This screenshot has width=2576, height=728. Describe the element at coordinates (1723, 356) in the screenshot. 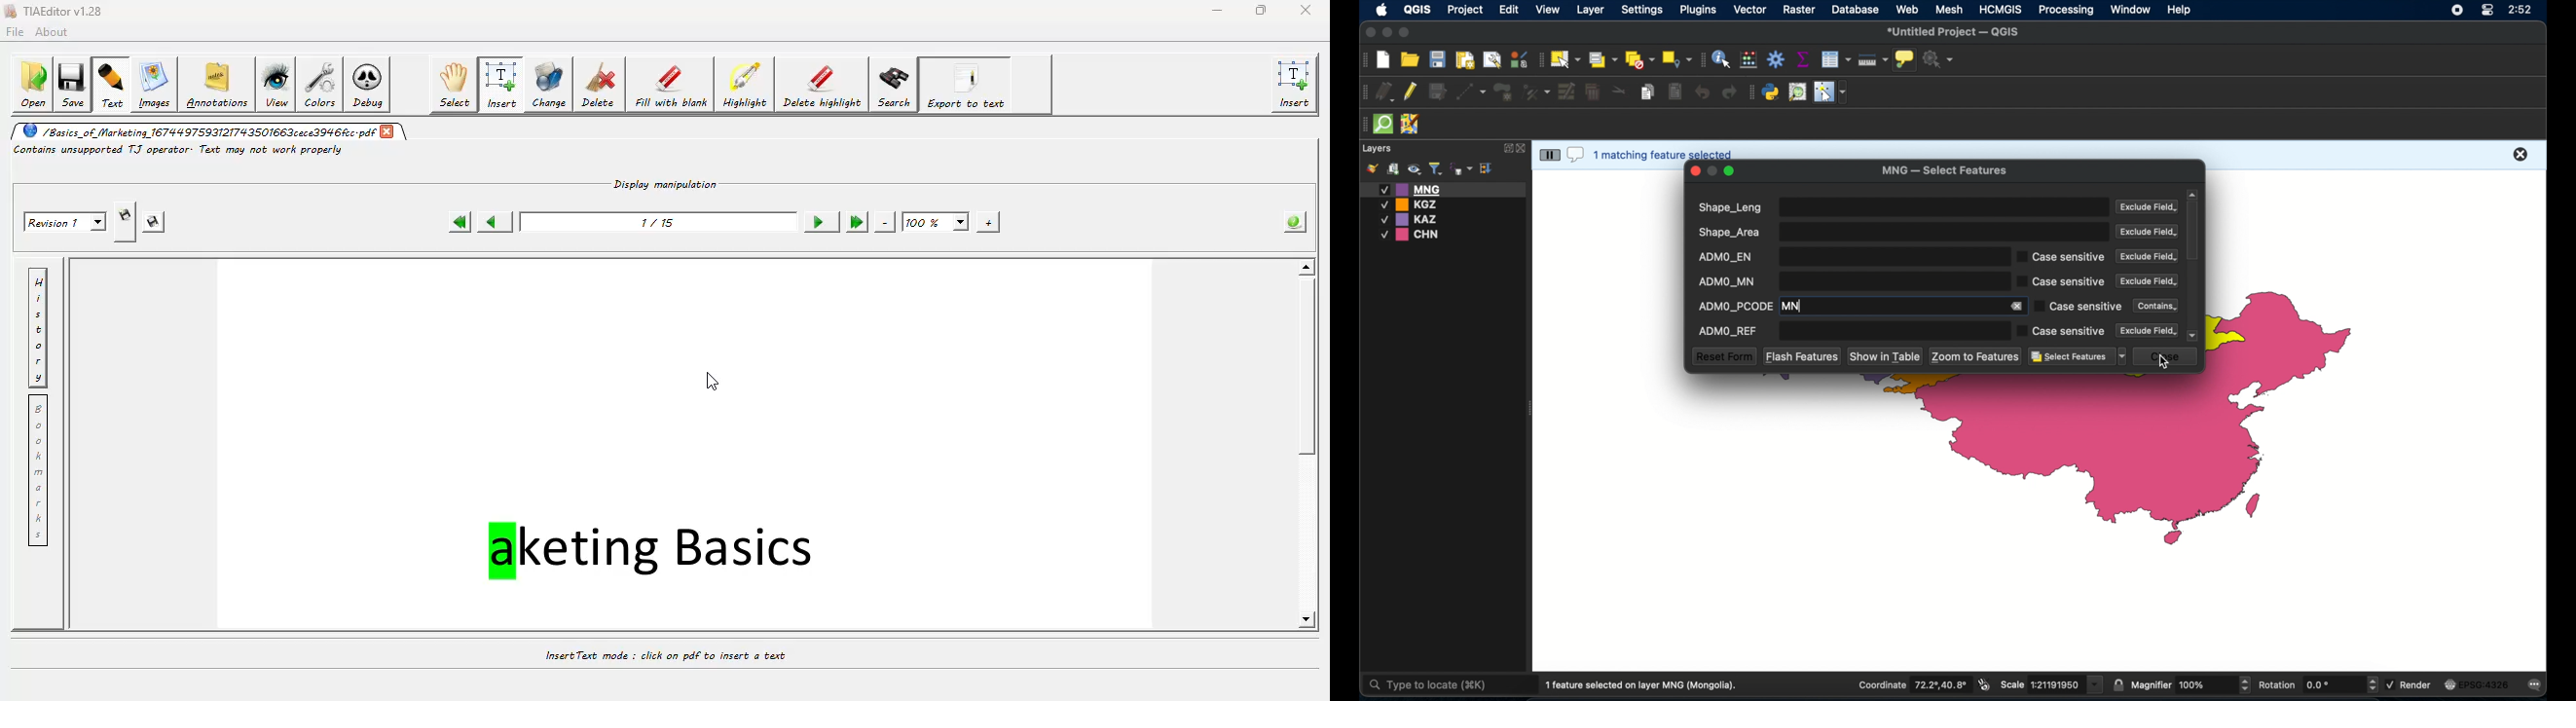

I see `reset form` at that location.